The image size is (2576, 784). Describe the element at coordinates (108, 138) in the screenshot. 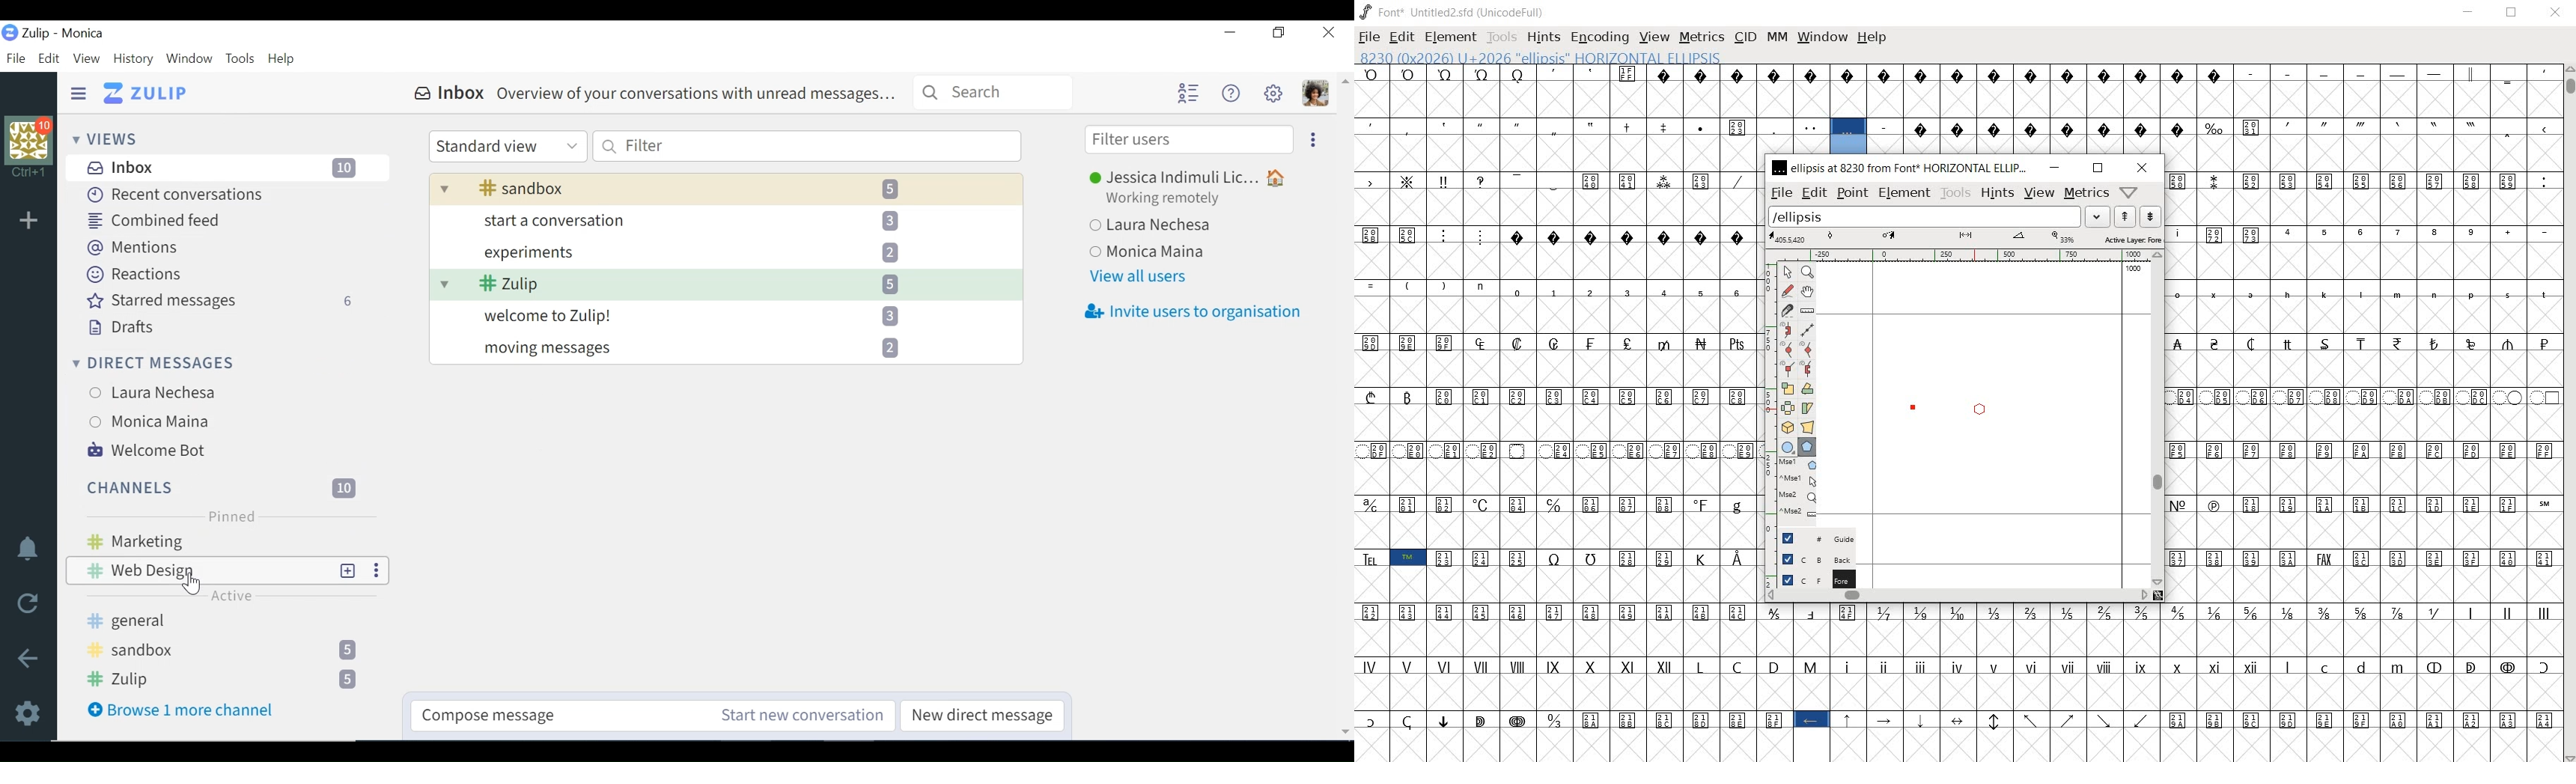

I see `Views menu` at that location.